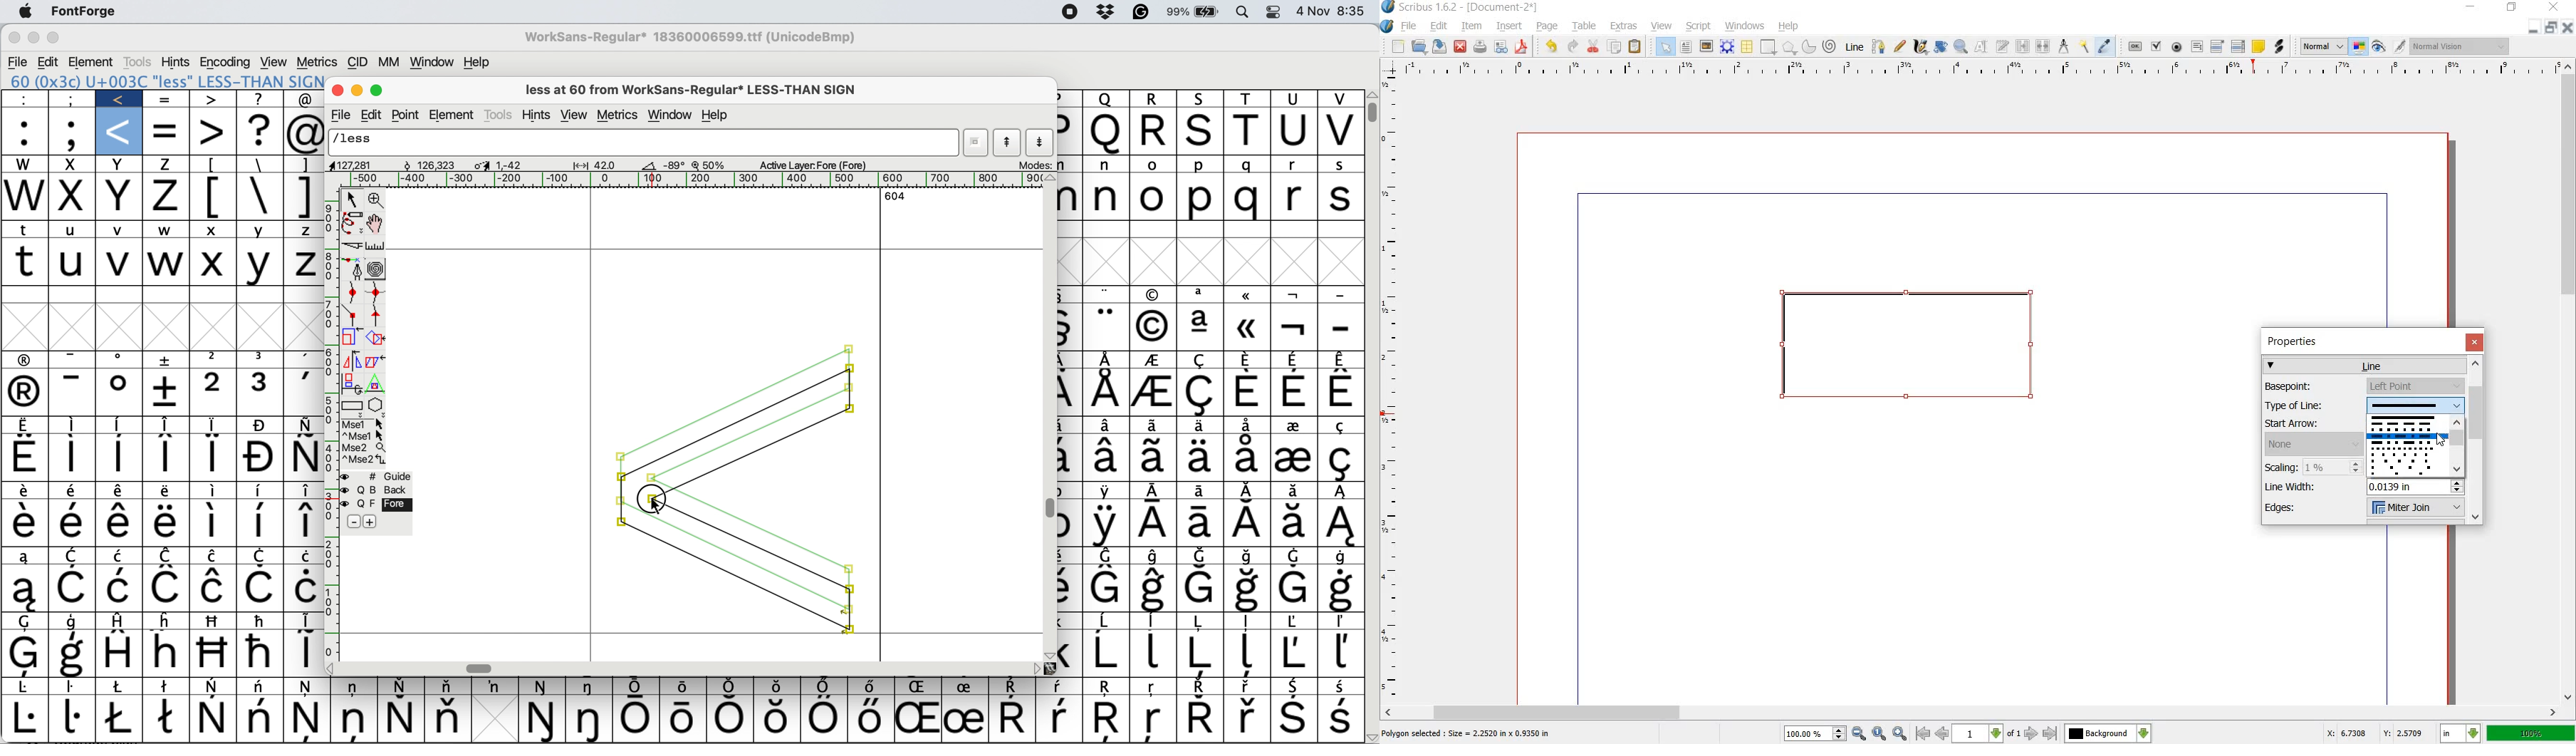  What do you see at coordinates (1248, 589) in the screenshot?
I see `SymbolSymbol` at bounding box center [1248, 589].